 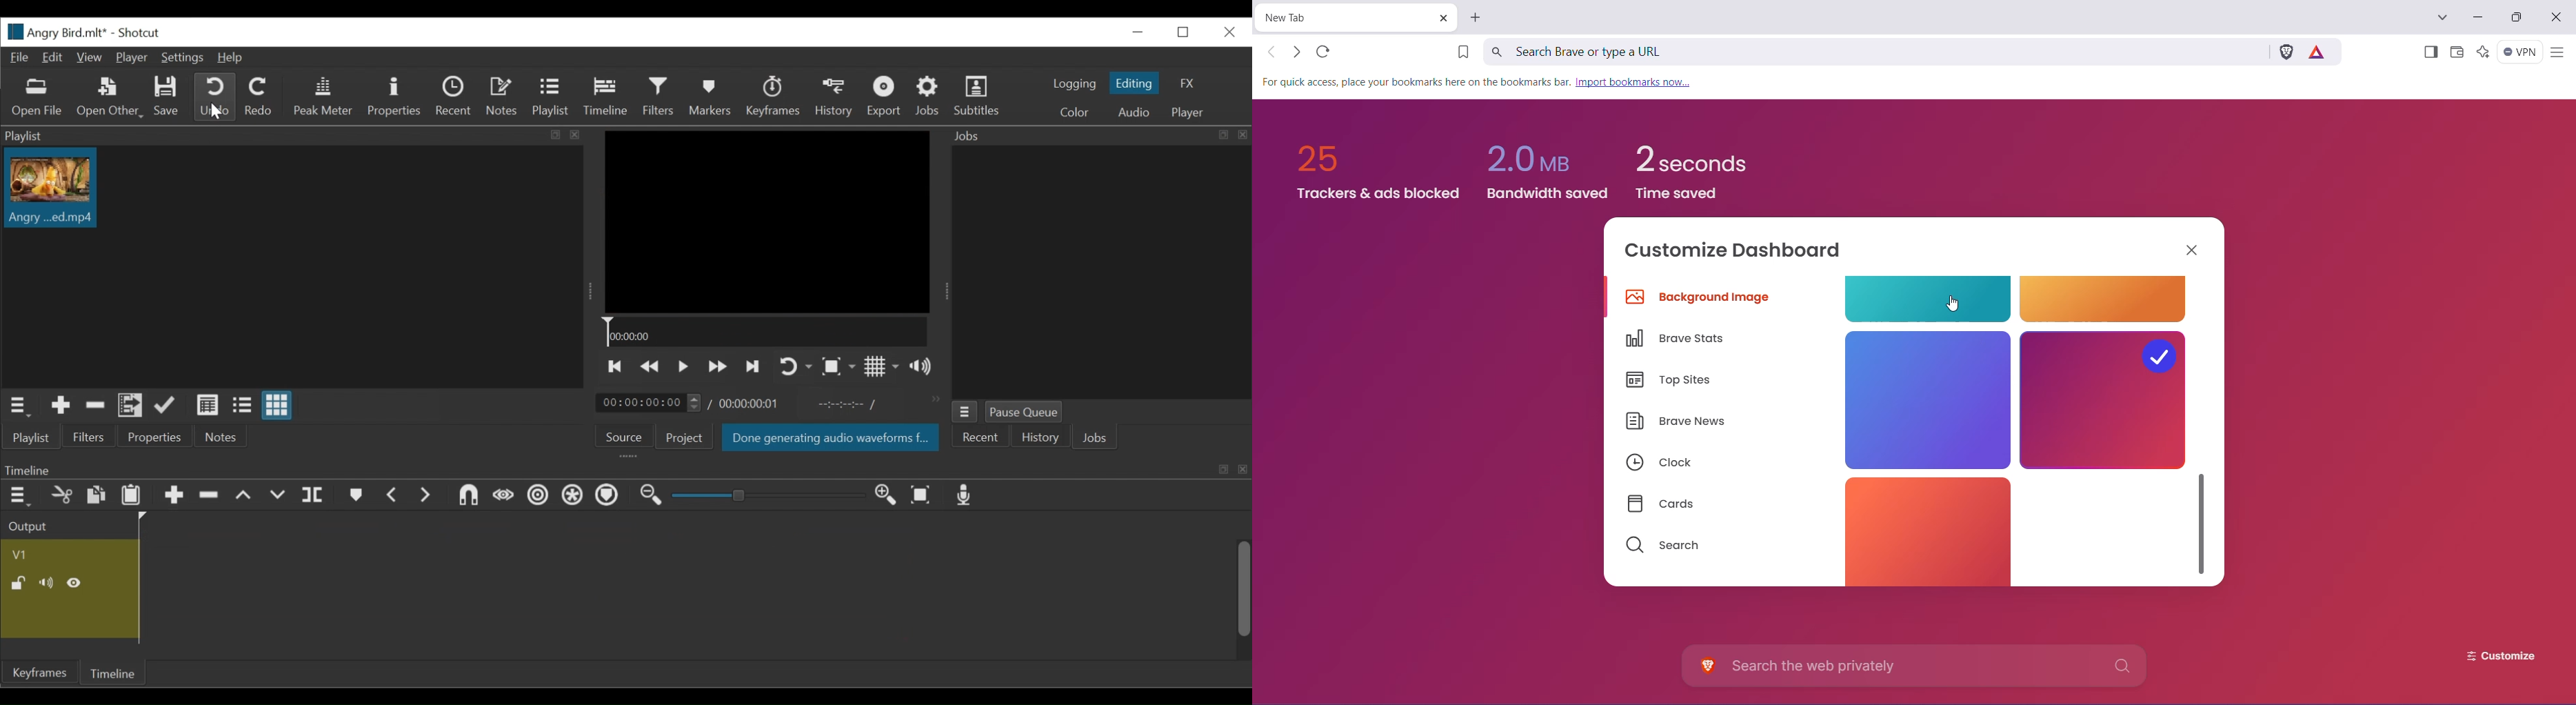 What do you see at coordinates (166, 405) in the screenshot?
I see `Update` at bounding box center [166, 405].